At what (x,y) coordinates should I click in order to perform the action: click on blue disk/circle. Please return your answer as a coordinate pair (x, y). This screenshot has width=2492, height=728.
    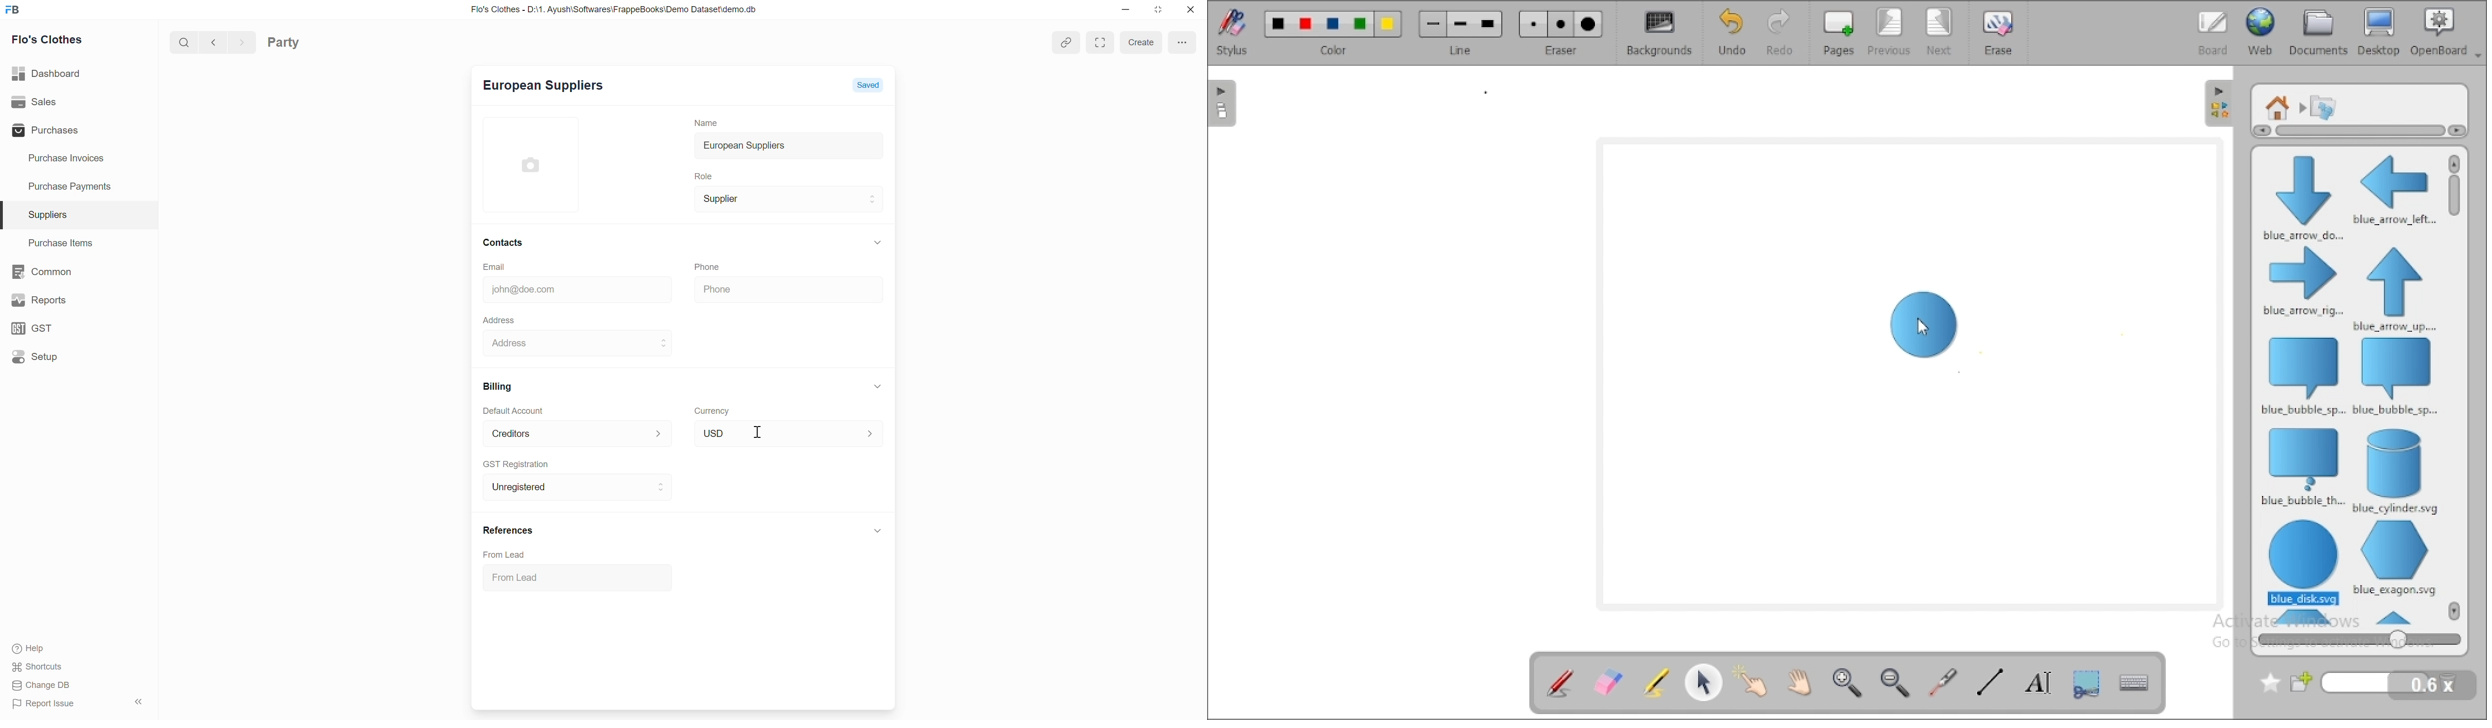
    Looking at the image, I should click on (2302, 563).